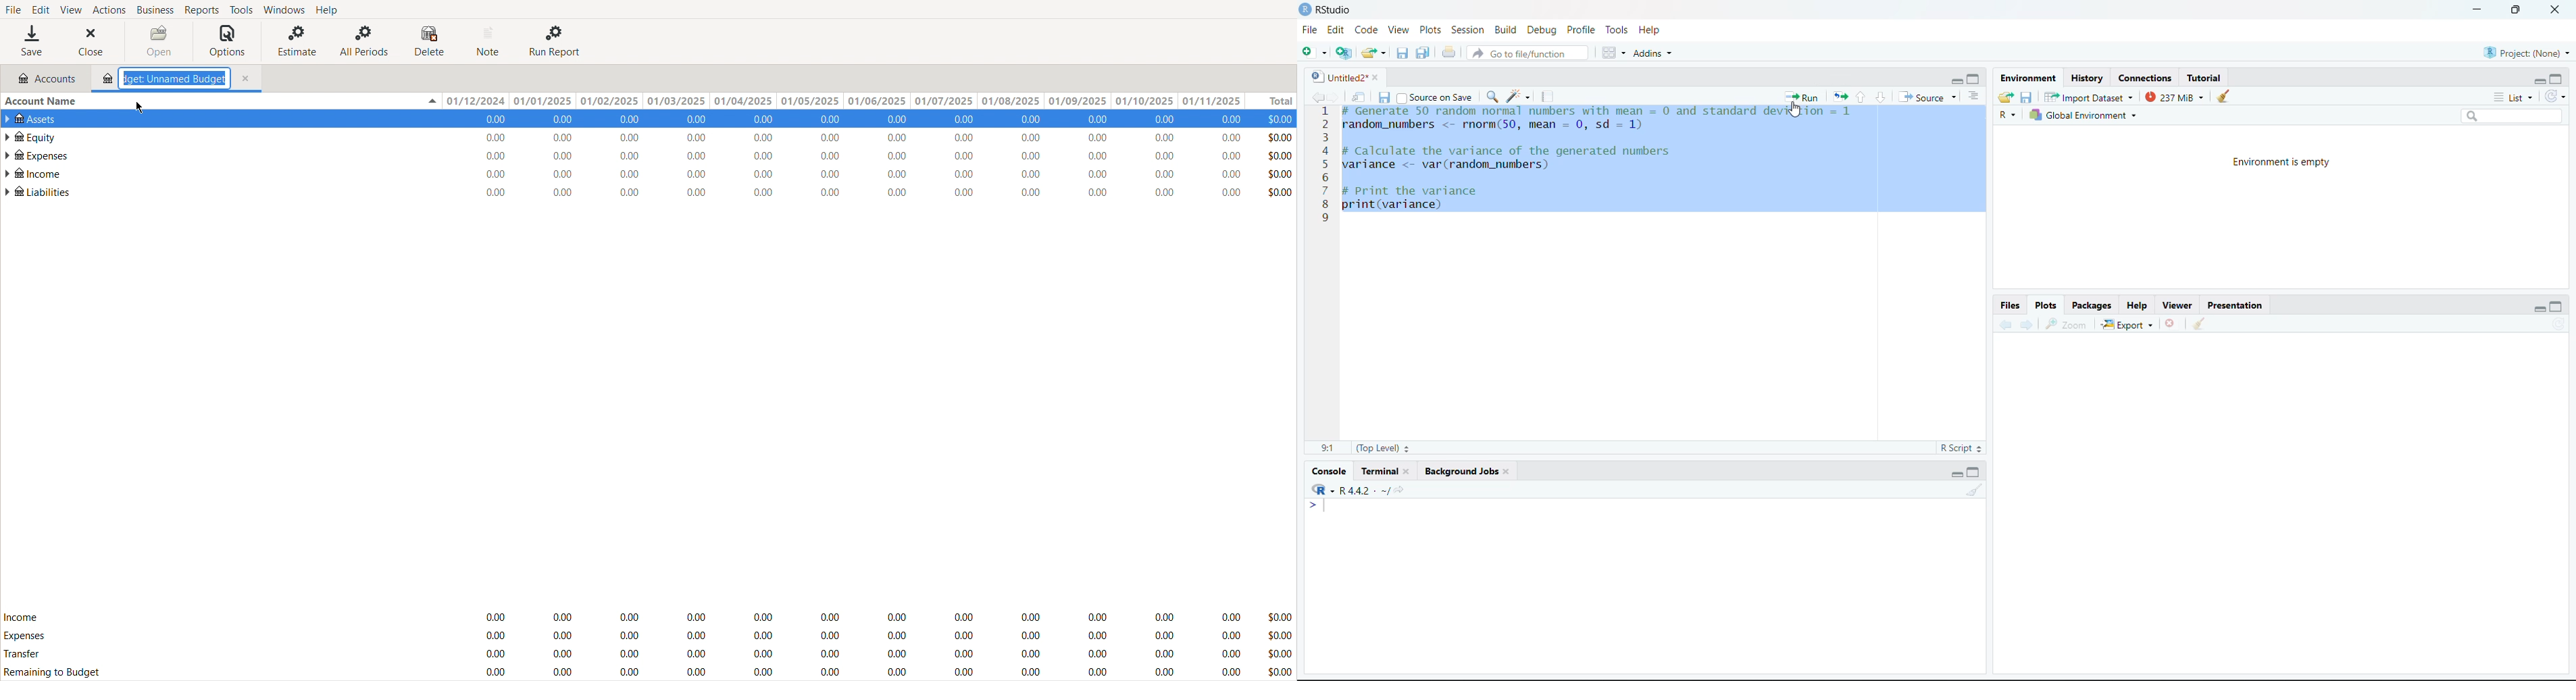 This screenshot has width=2576, height=700. What do you see at coordinates (2515, 98) in the screenshot?
I see `List` at bounding box center [2515, 98].